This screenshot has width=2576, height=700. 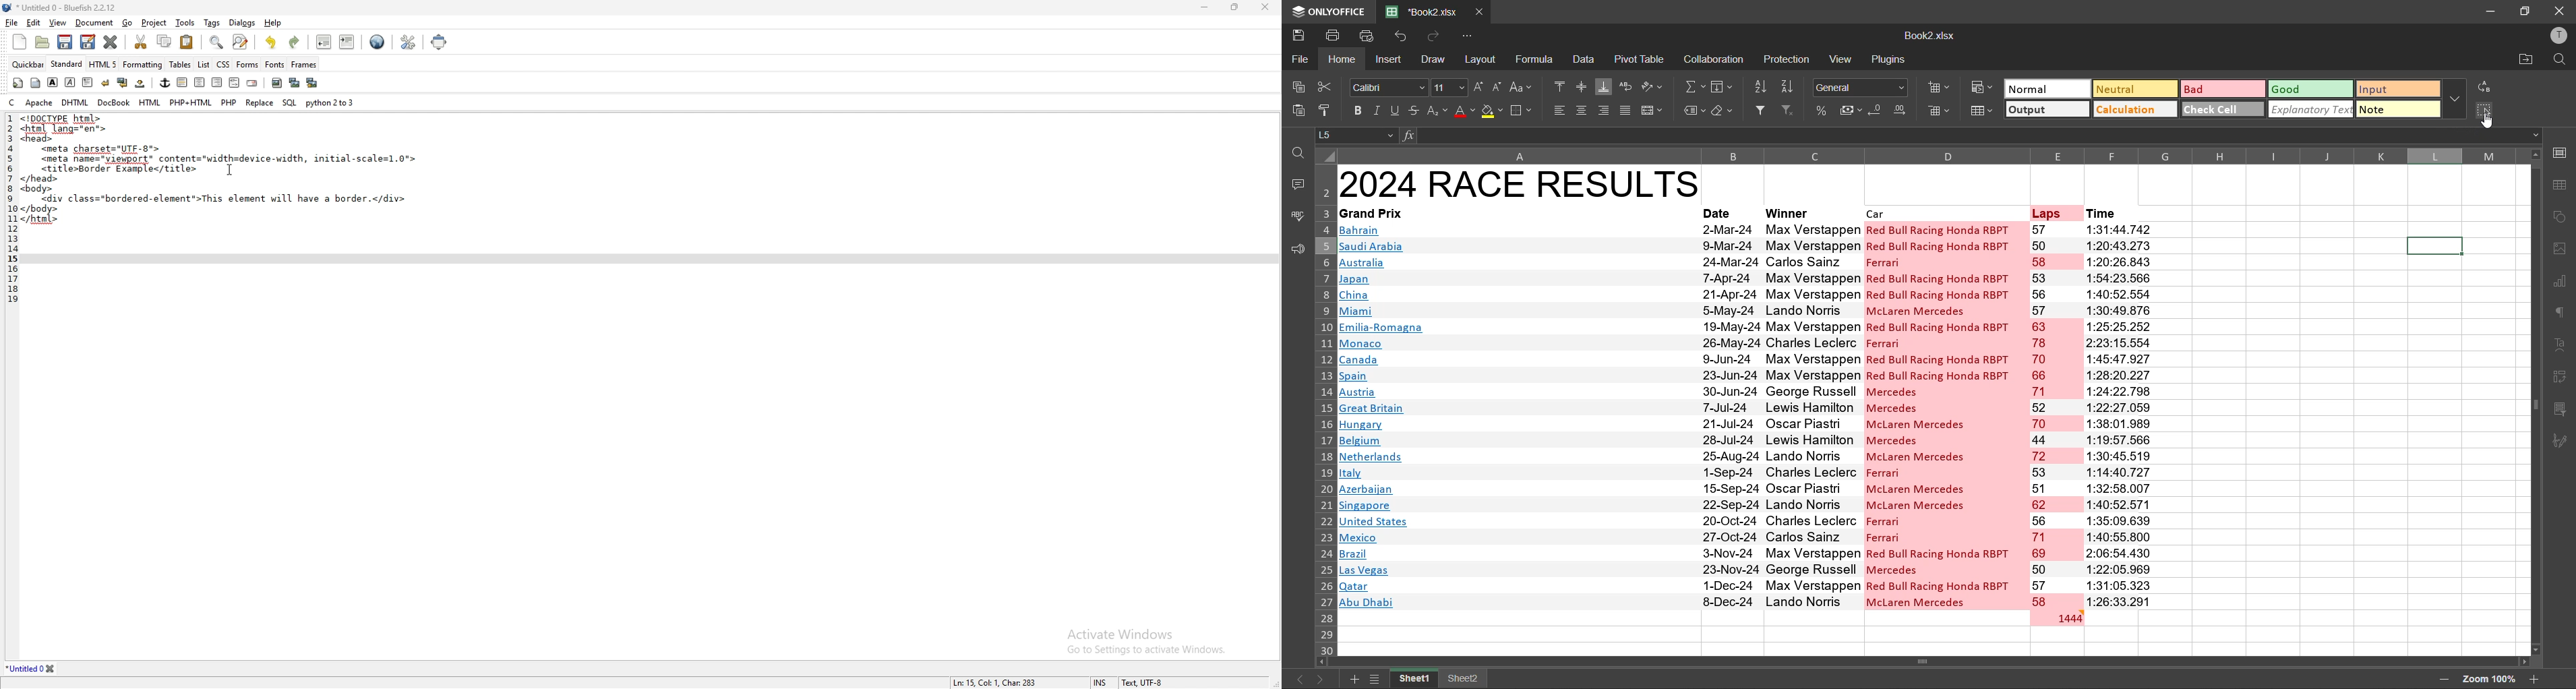 I want to click on underline, so click(x=1396, y=111).